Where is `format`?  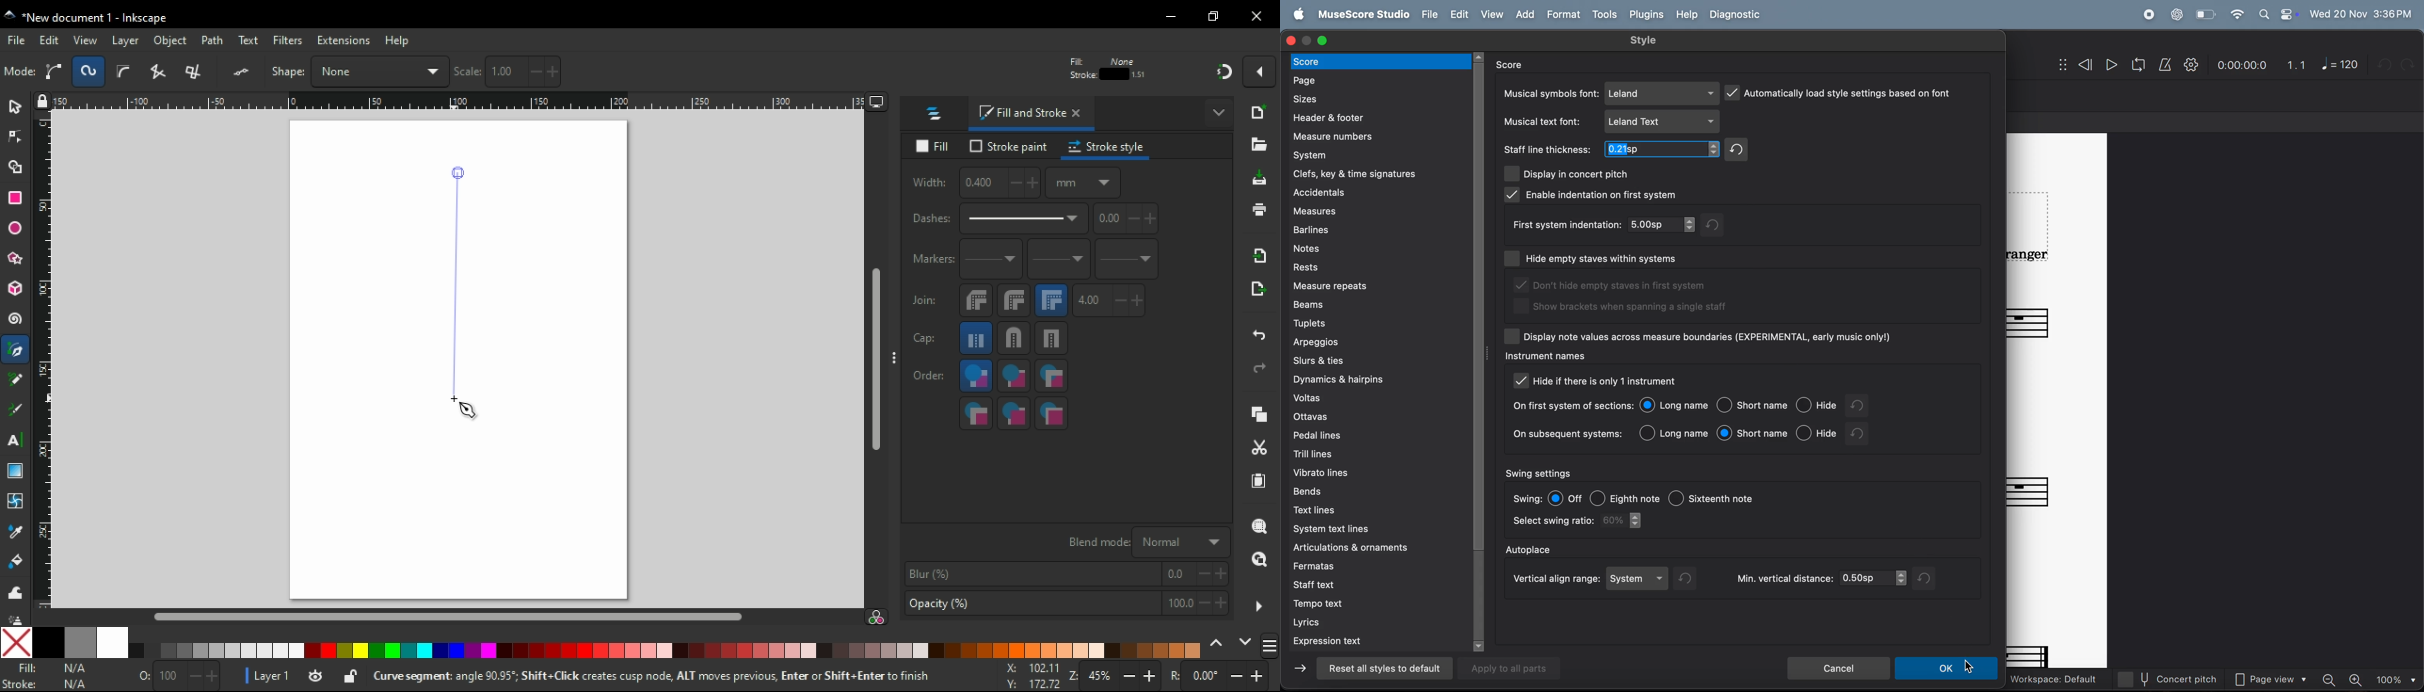
format is located at coordinates (1566, 14).